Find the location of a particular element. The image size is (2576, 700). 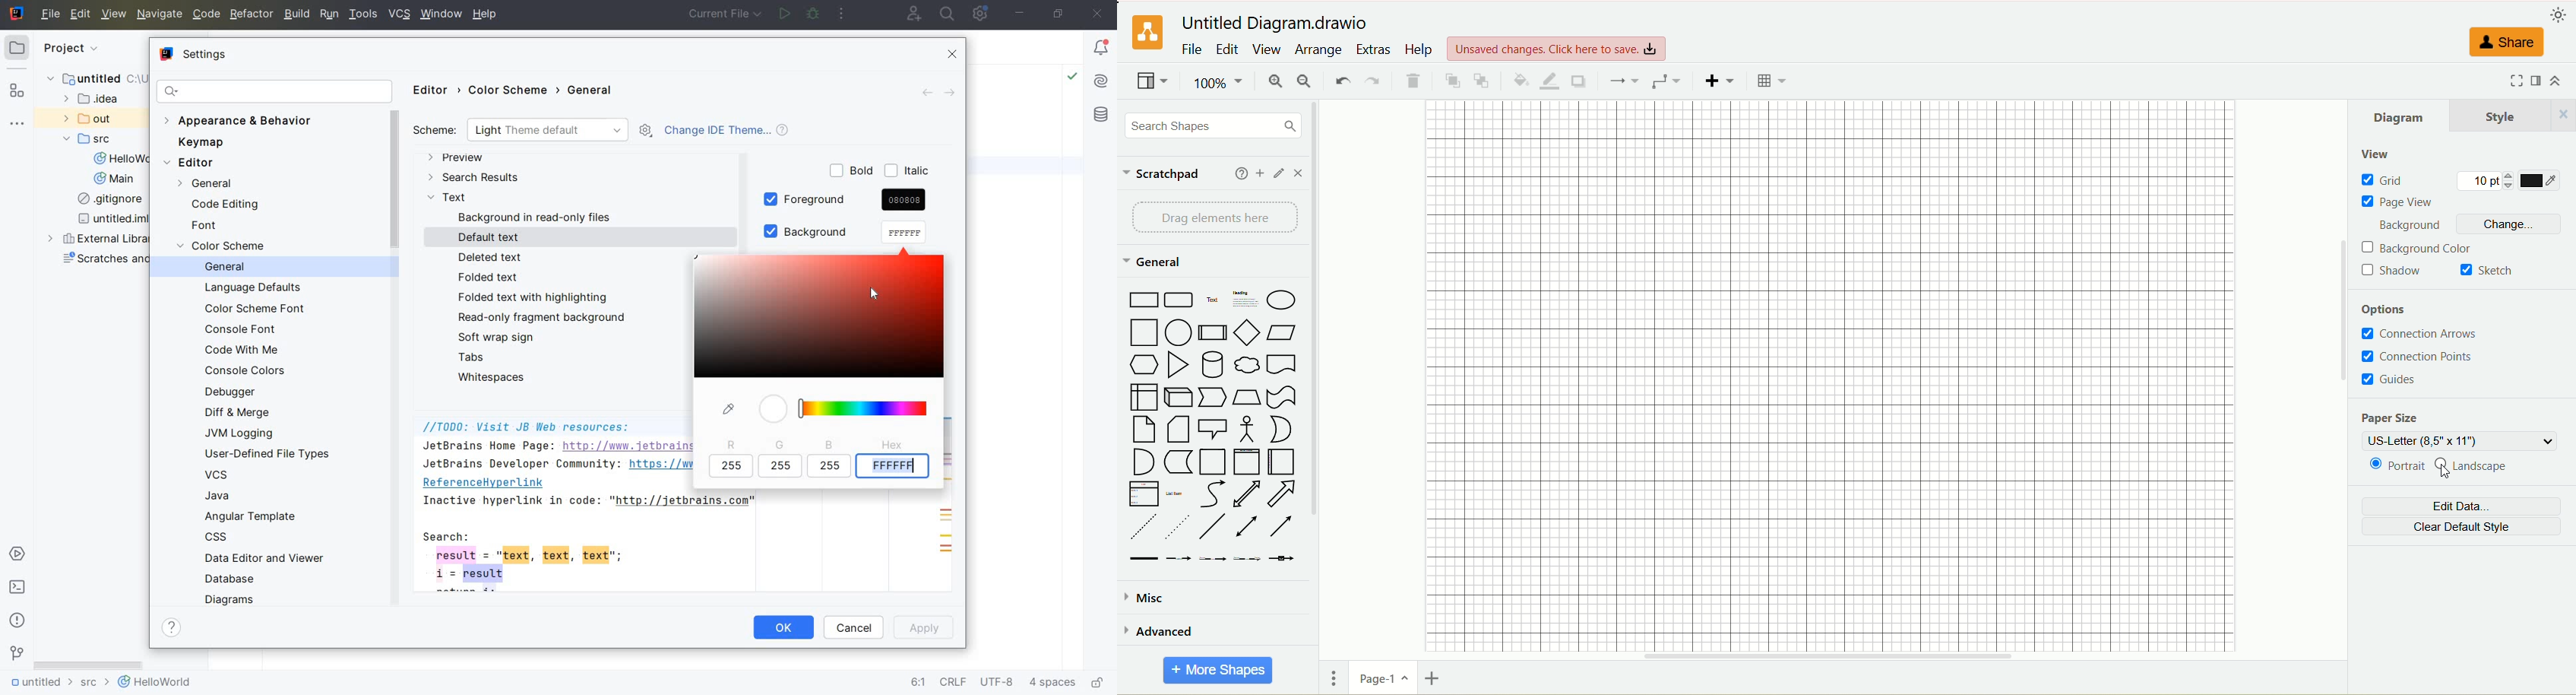

scrollbar is located at coordinates (88, 662).